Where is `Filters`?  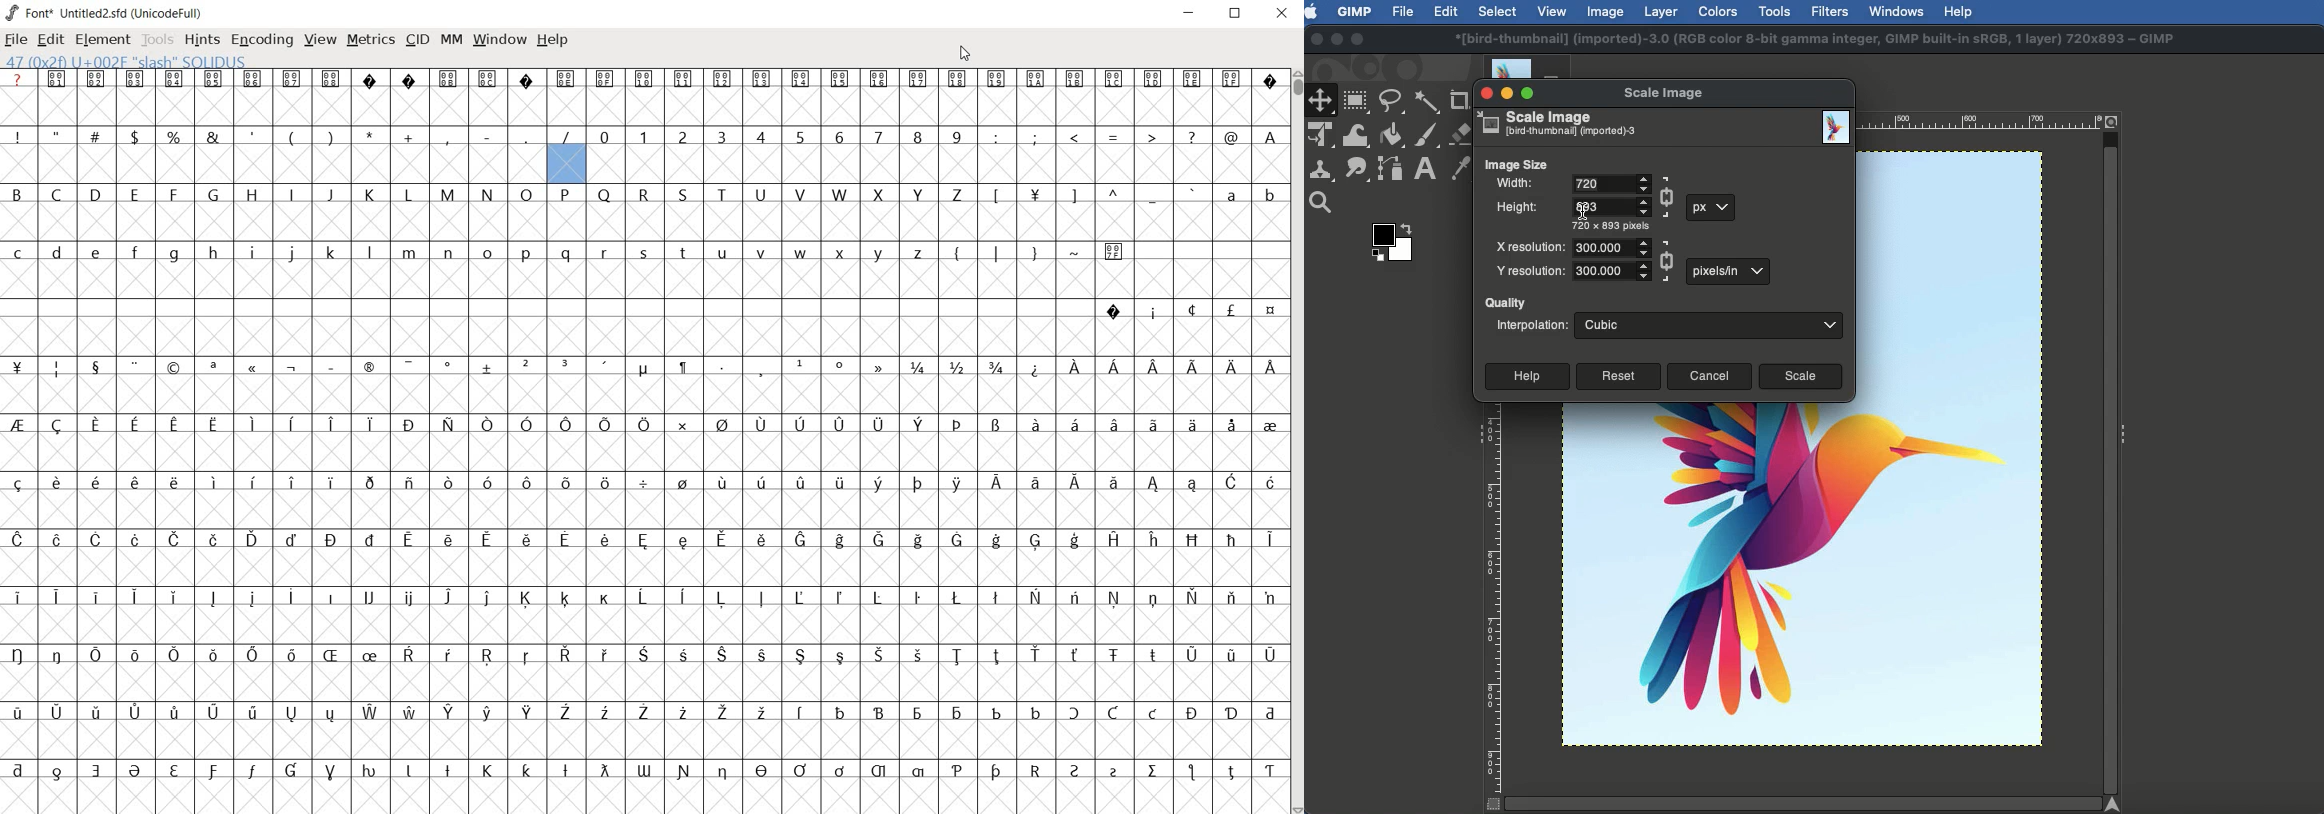 Filters is located at coordinates (1831, 12).